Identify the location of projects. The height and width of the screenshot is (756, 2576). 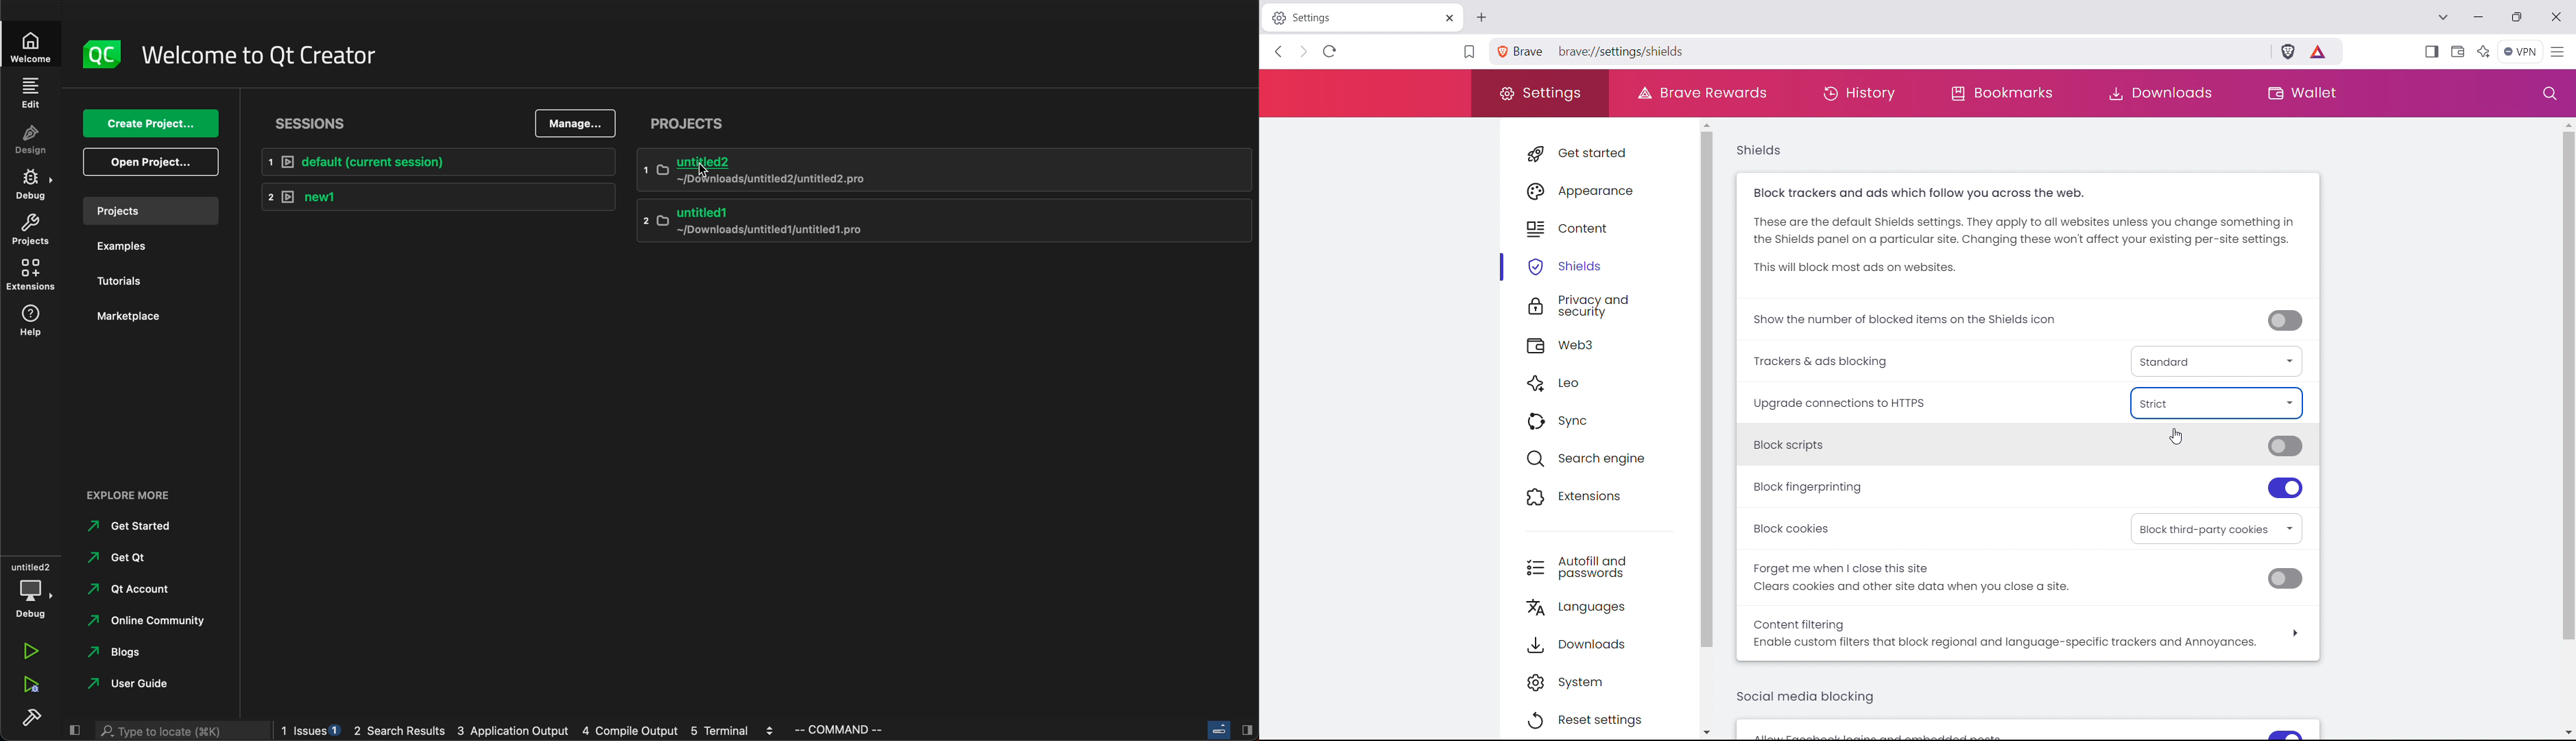
(690, 121).